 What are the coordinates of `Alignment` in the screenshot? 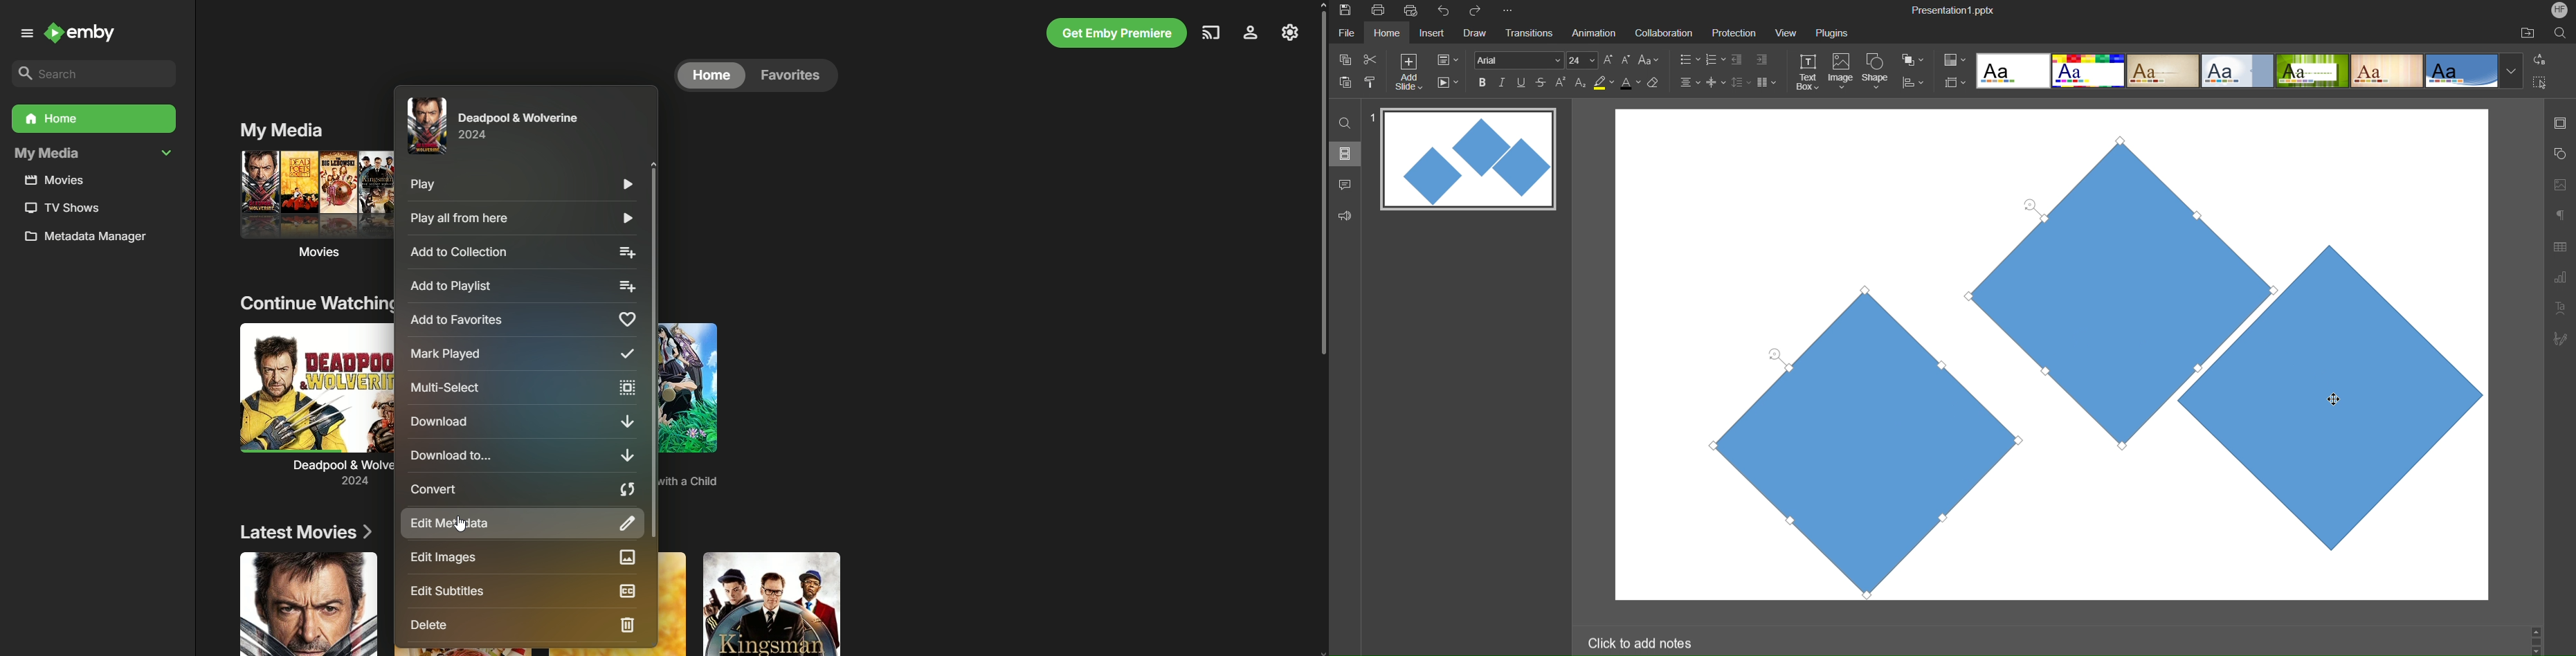 It's located at (1689, 82).